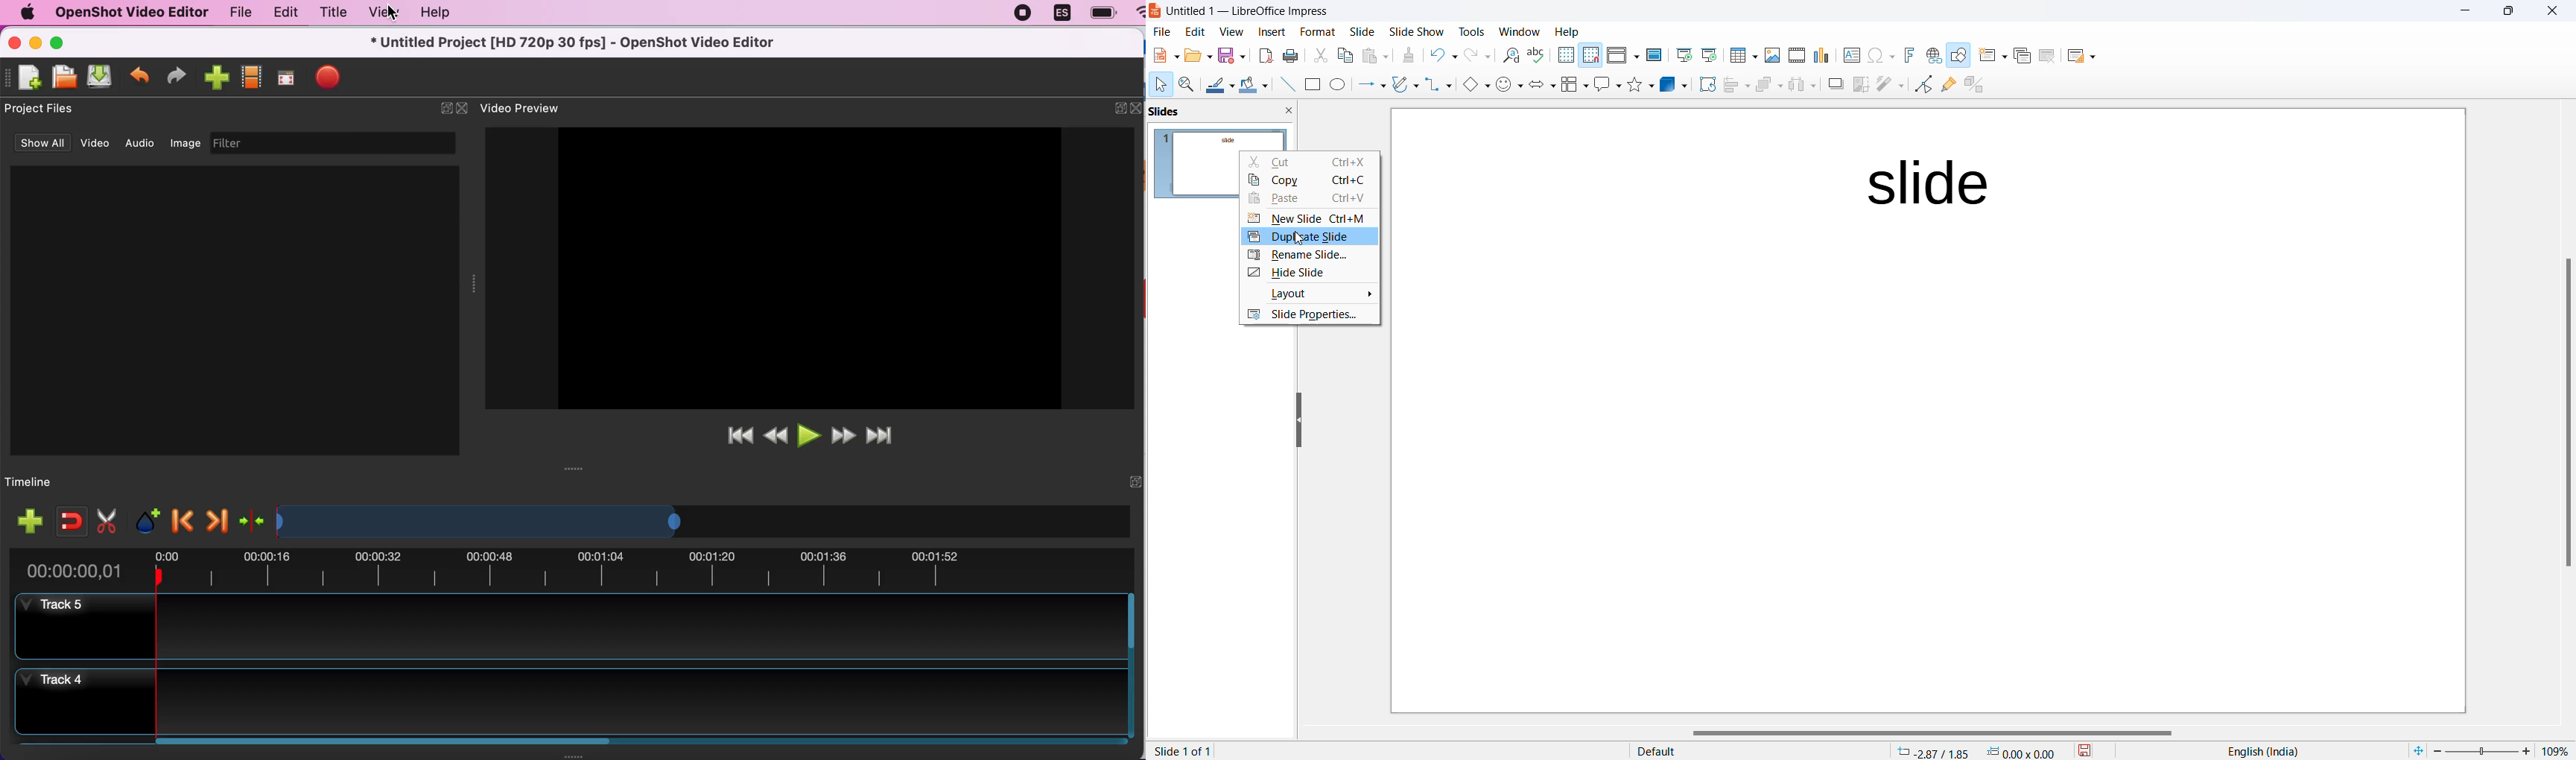  What do you see at coordinates (1573, 85) in the screenshot?
I see `Flow chart` at bounding box center [1573, 85].